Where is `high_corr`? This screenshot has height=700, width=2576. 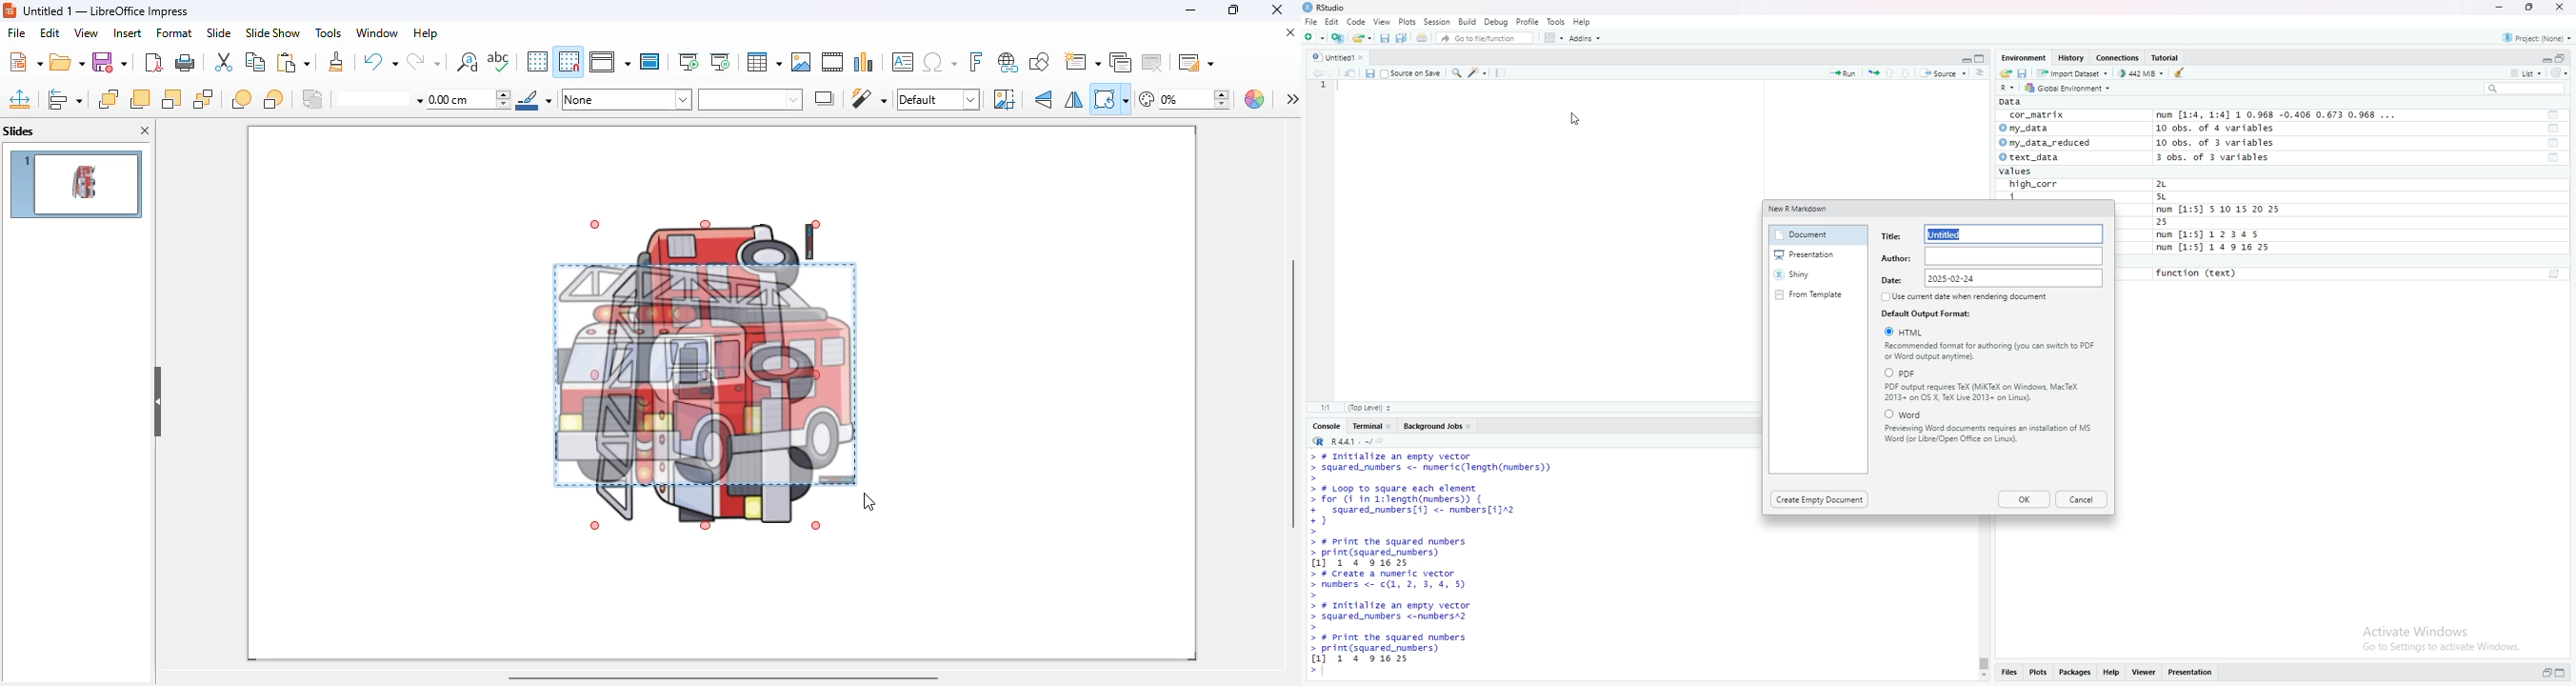
high_corr is located at coordinates (2032, 183).